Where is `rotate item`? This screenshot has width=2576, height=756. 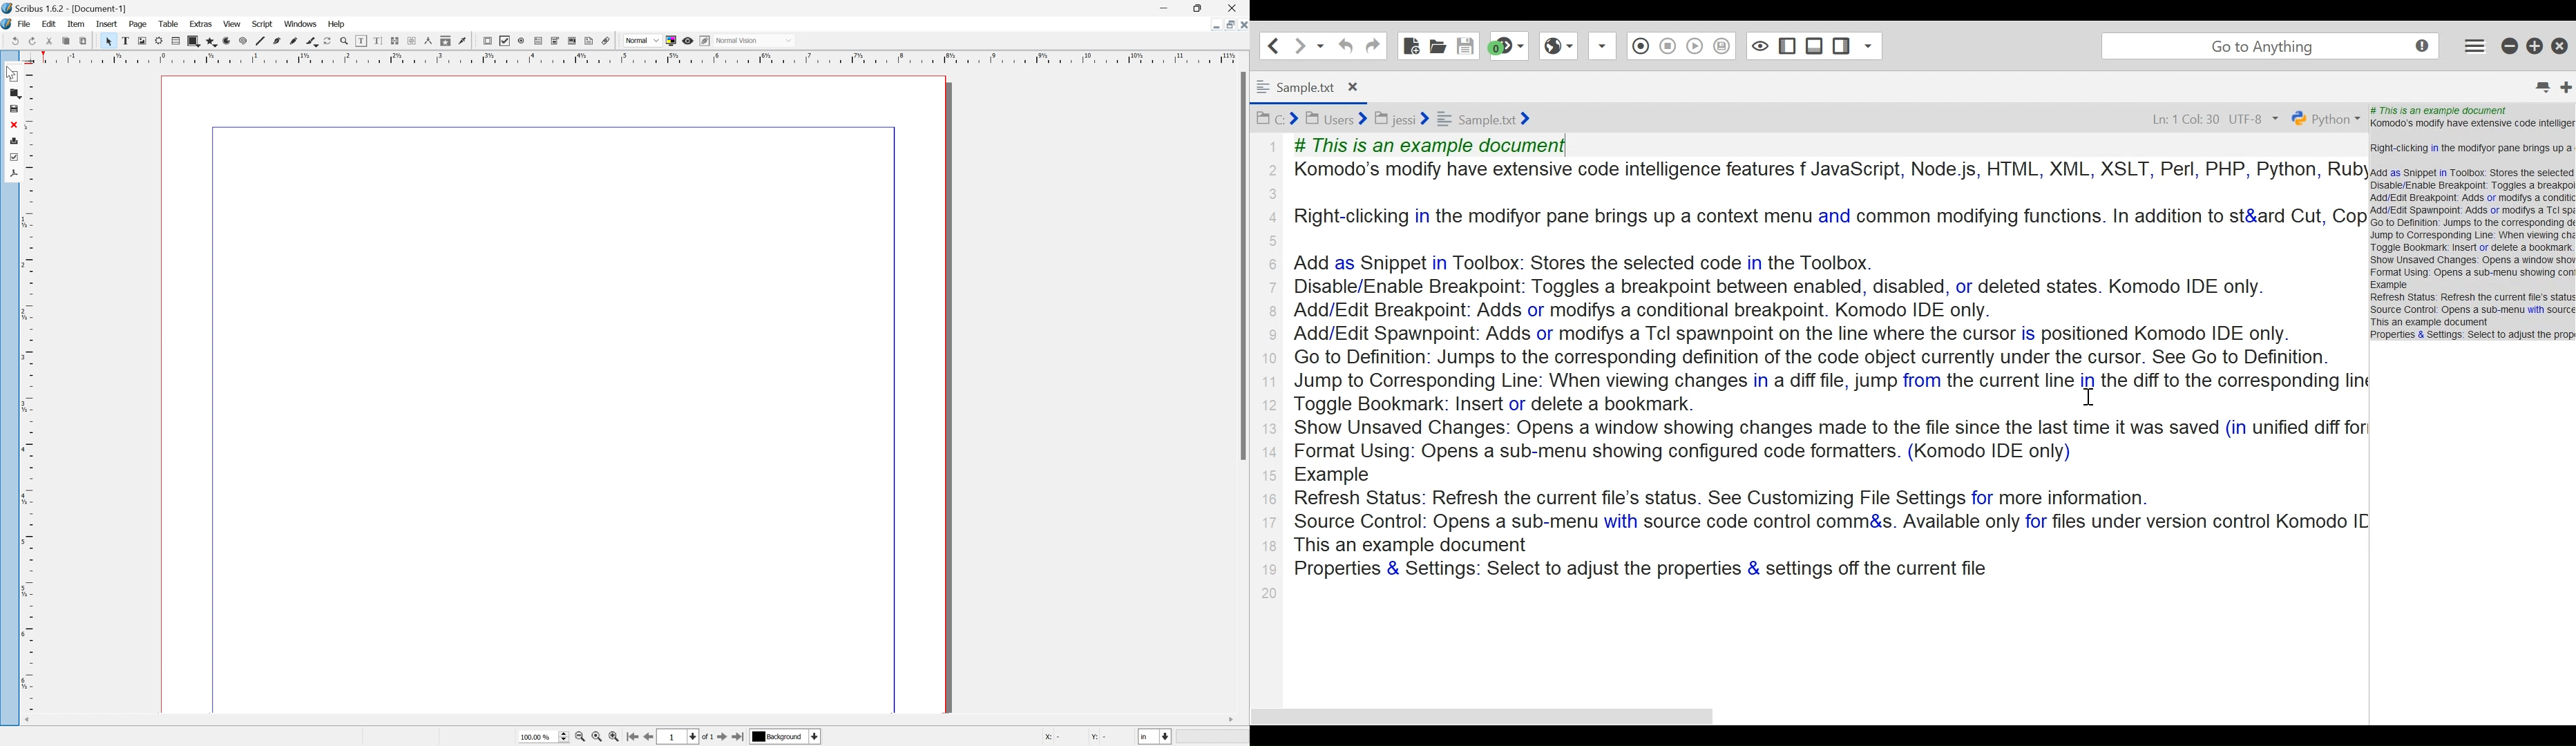 rotate item is located at coordinates (445, 41).